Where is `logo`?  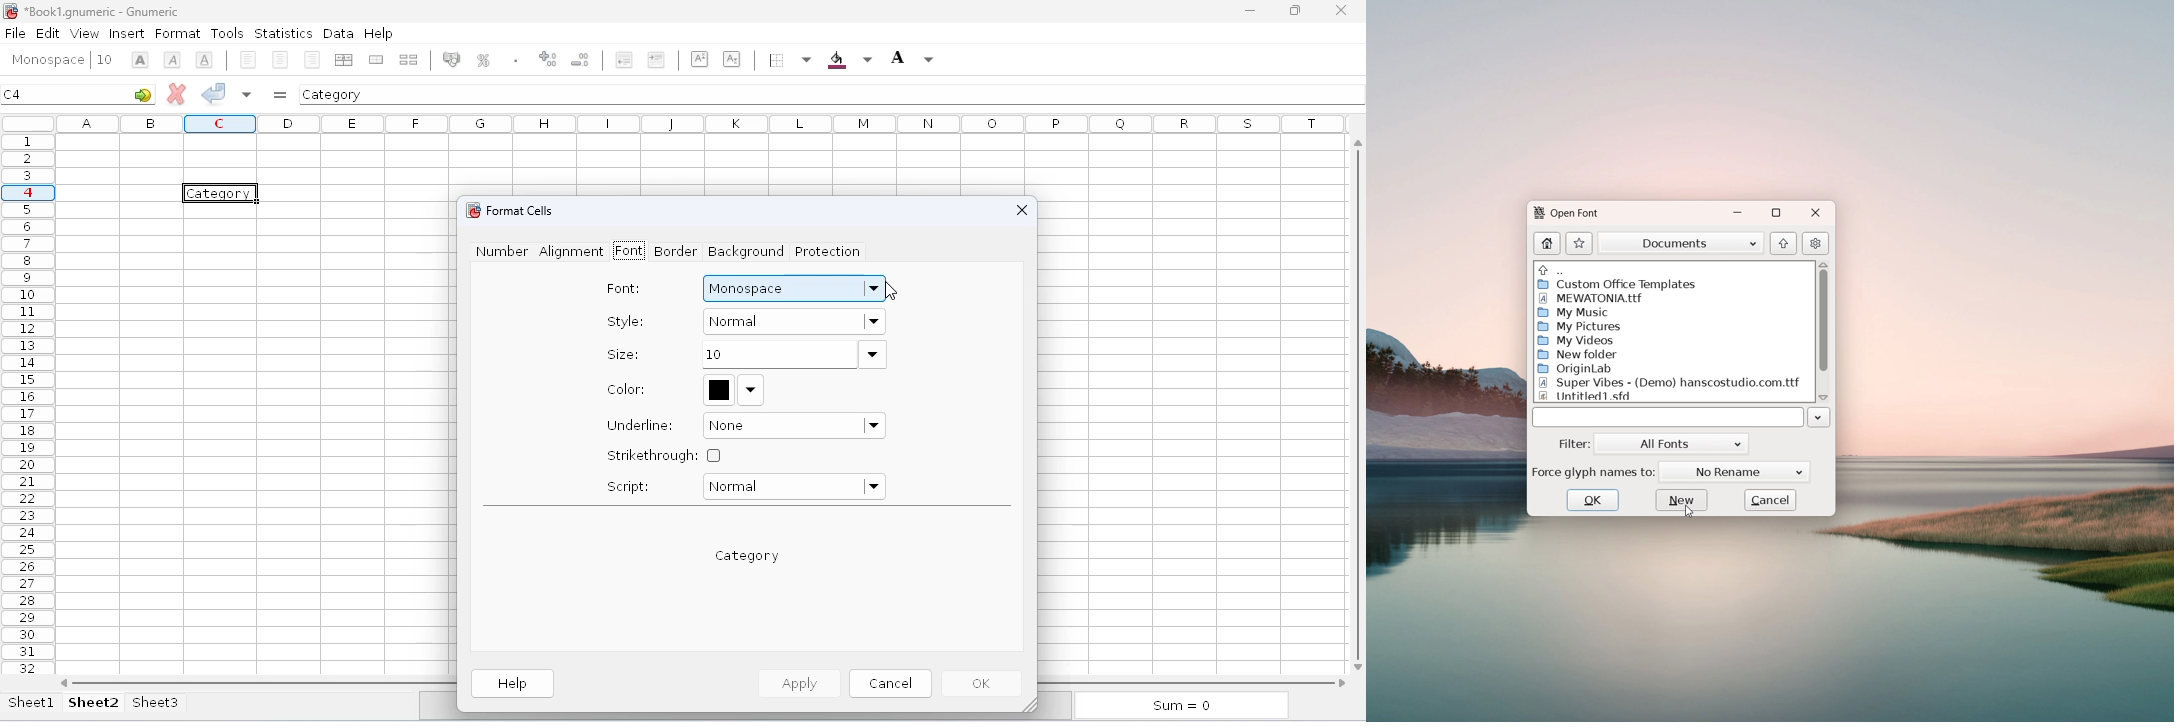
logo is located at coordinates (1538, 214).